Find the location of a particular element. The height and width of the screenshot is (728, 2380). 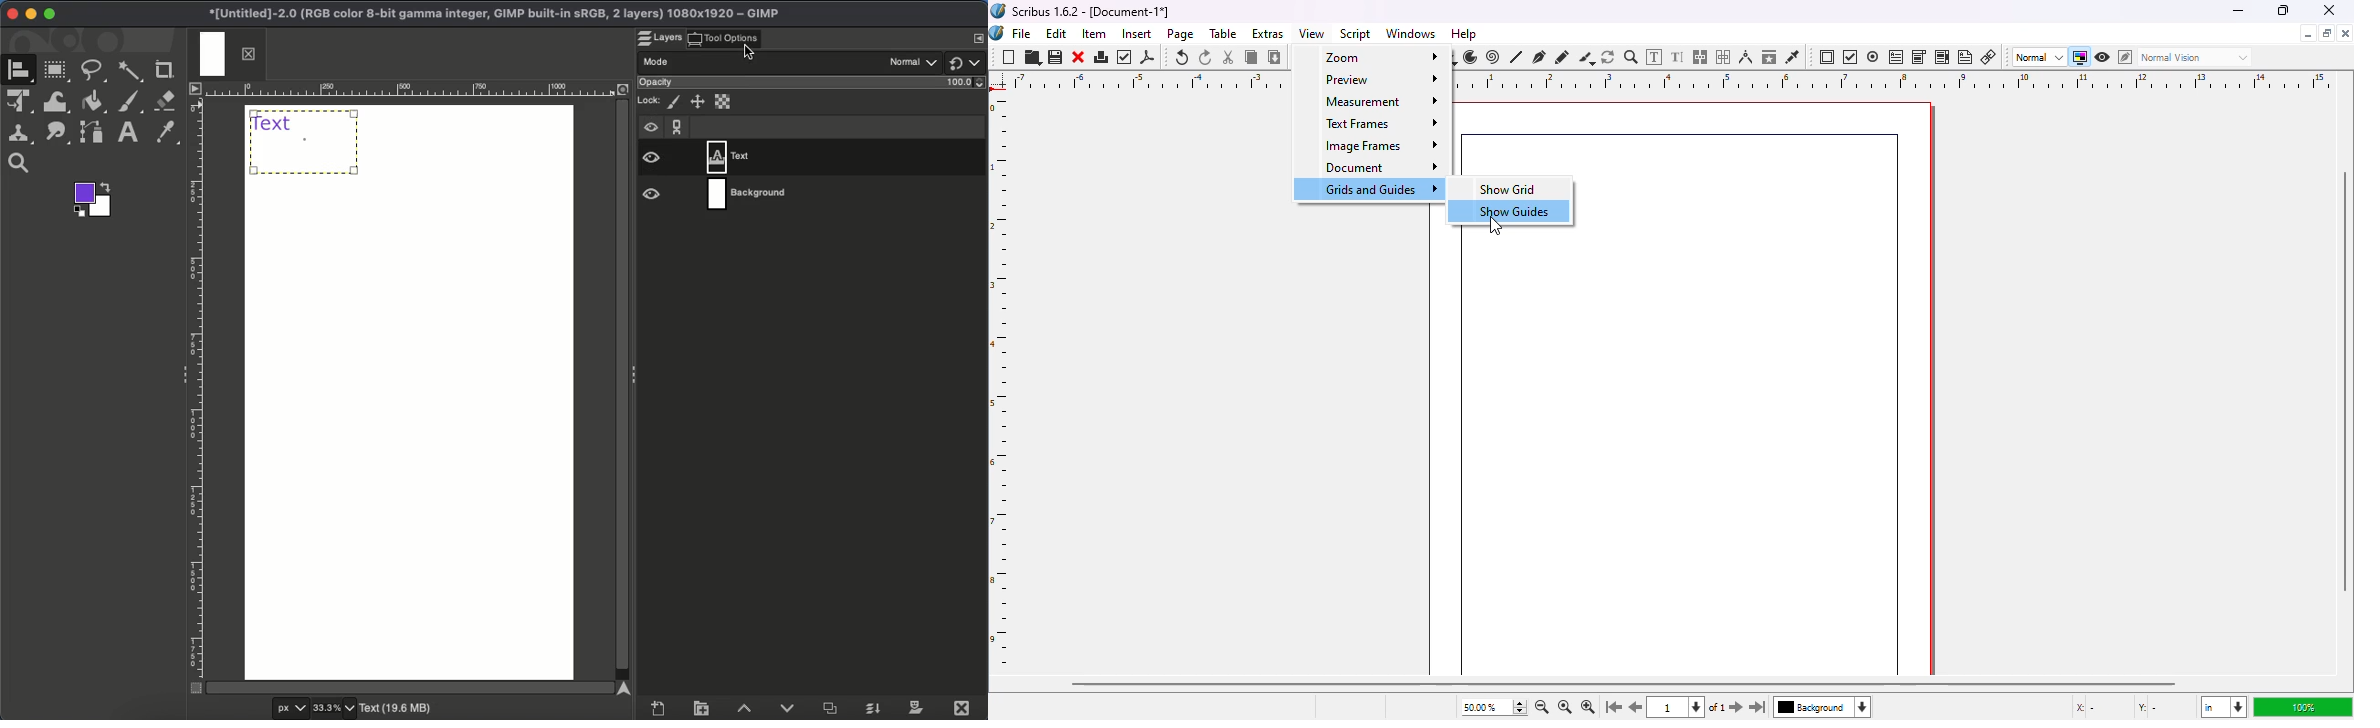

print is located at coordinates (1102, 57).